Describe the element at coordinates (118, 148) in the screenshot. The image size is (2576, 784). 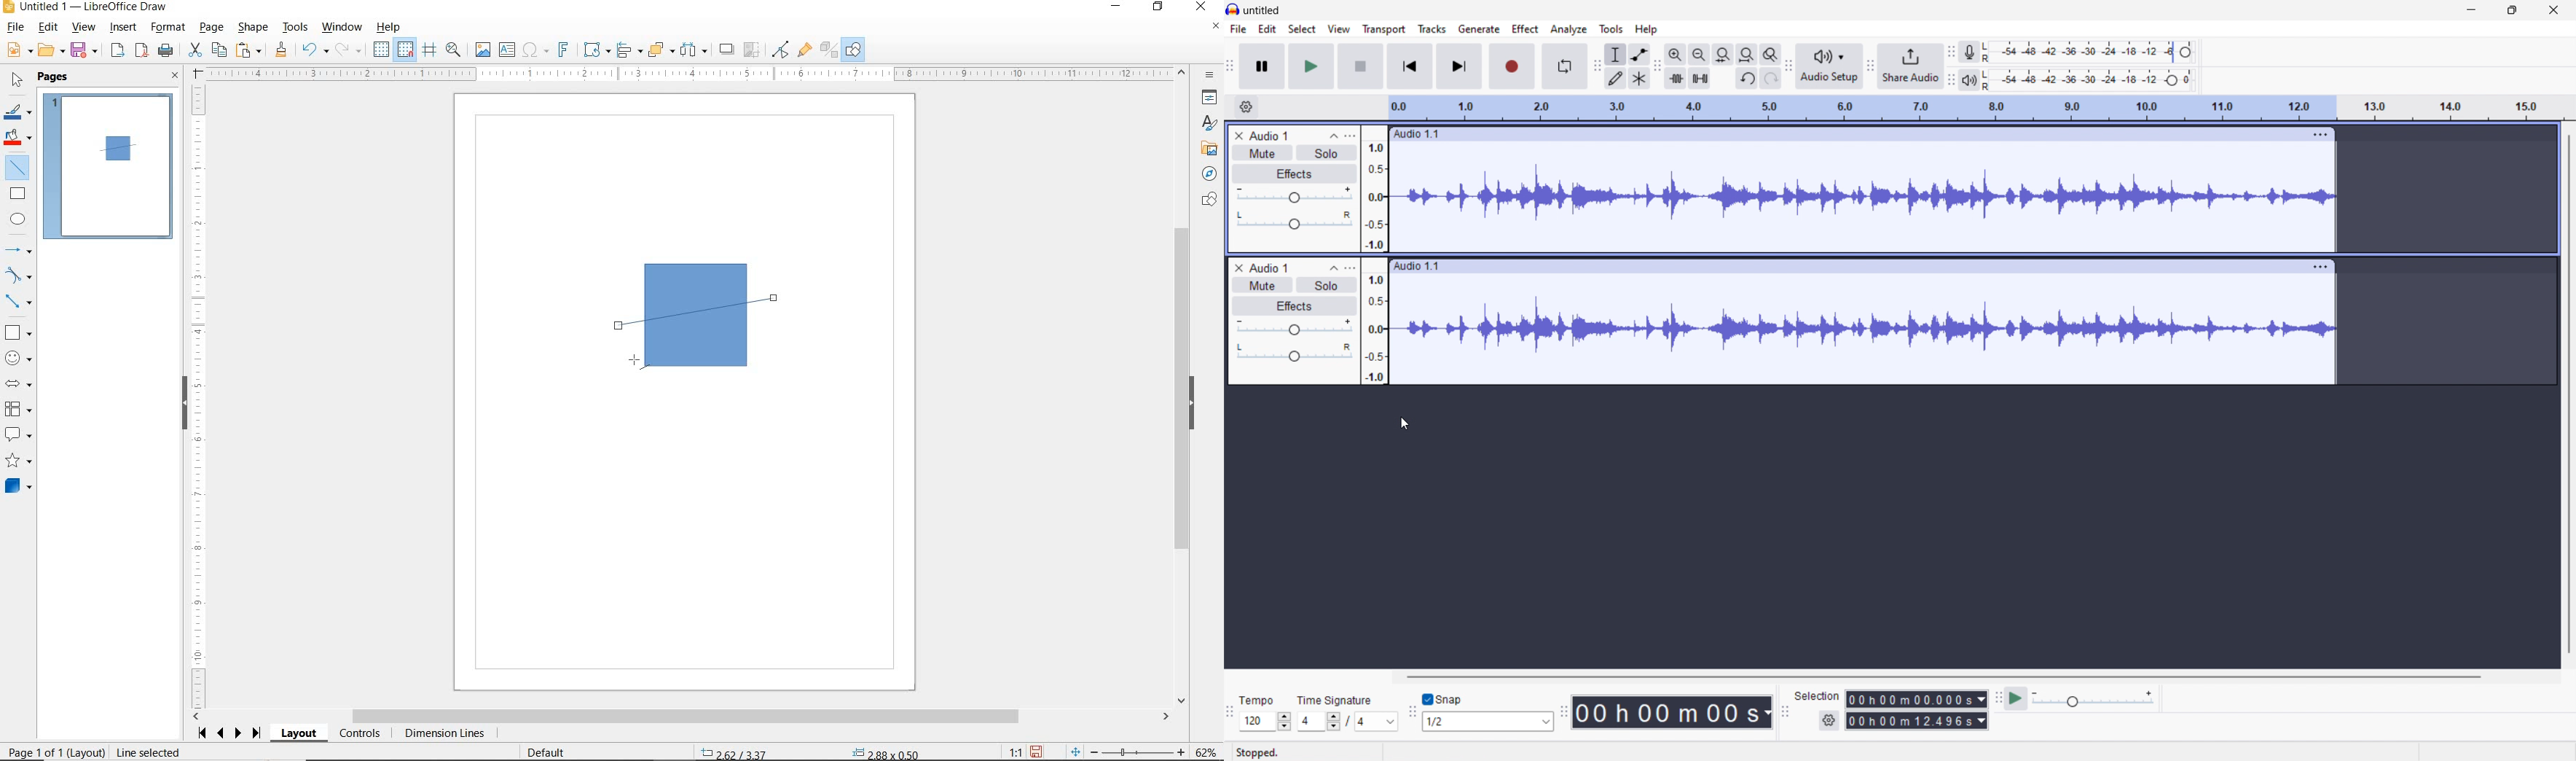
I see `LINE ADDED` at that location.